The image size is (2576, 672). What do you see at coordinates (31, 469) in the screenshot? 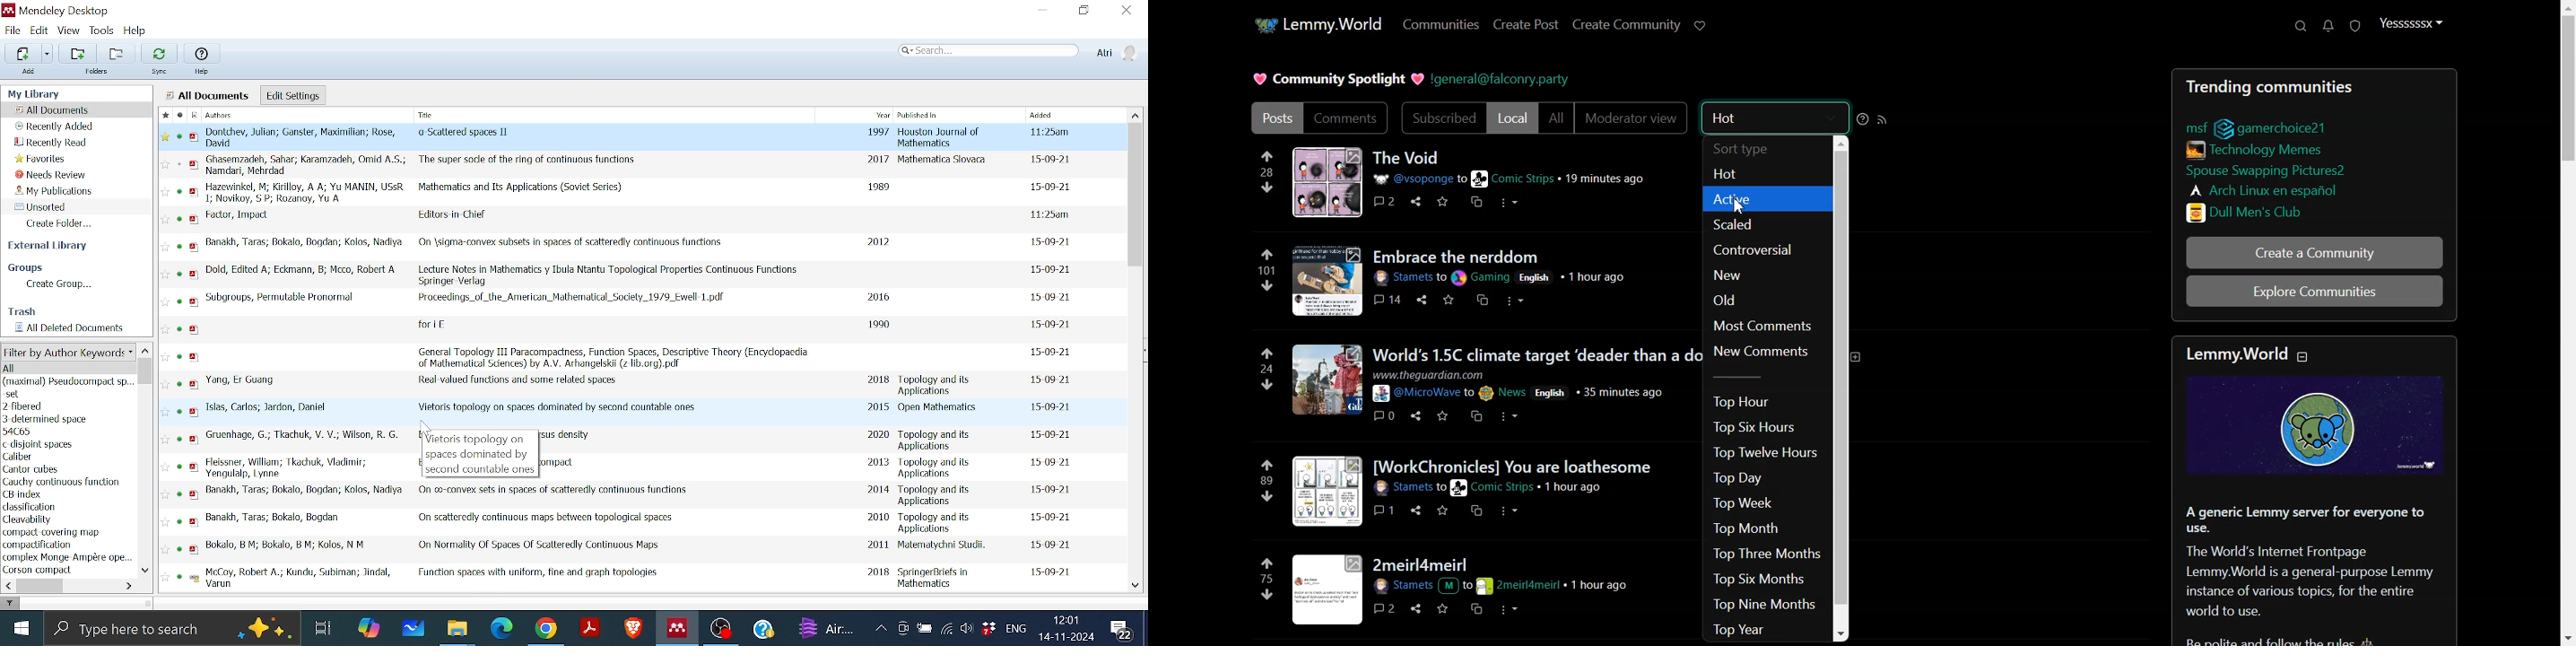
I see `author` at bounding box center [31, 469].